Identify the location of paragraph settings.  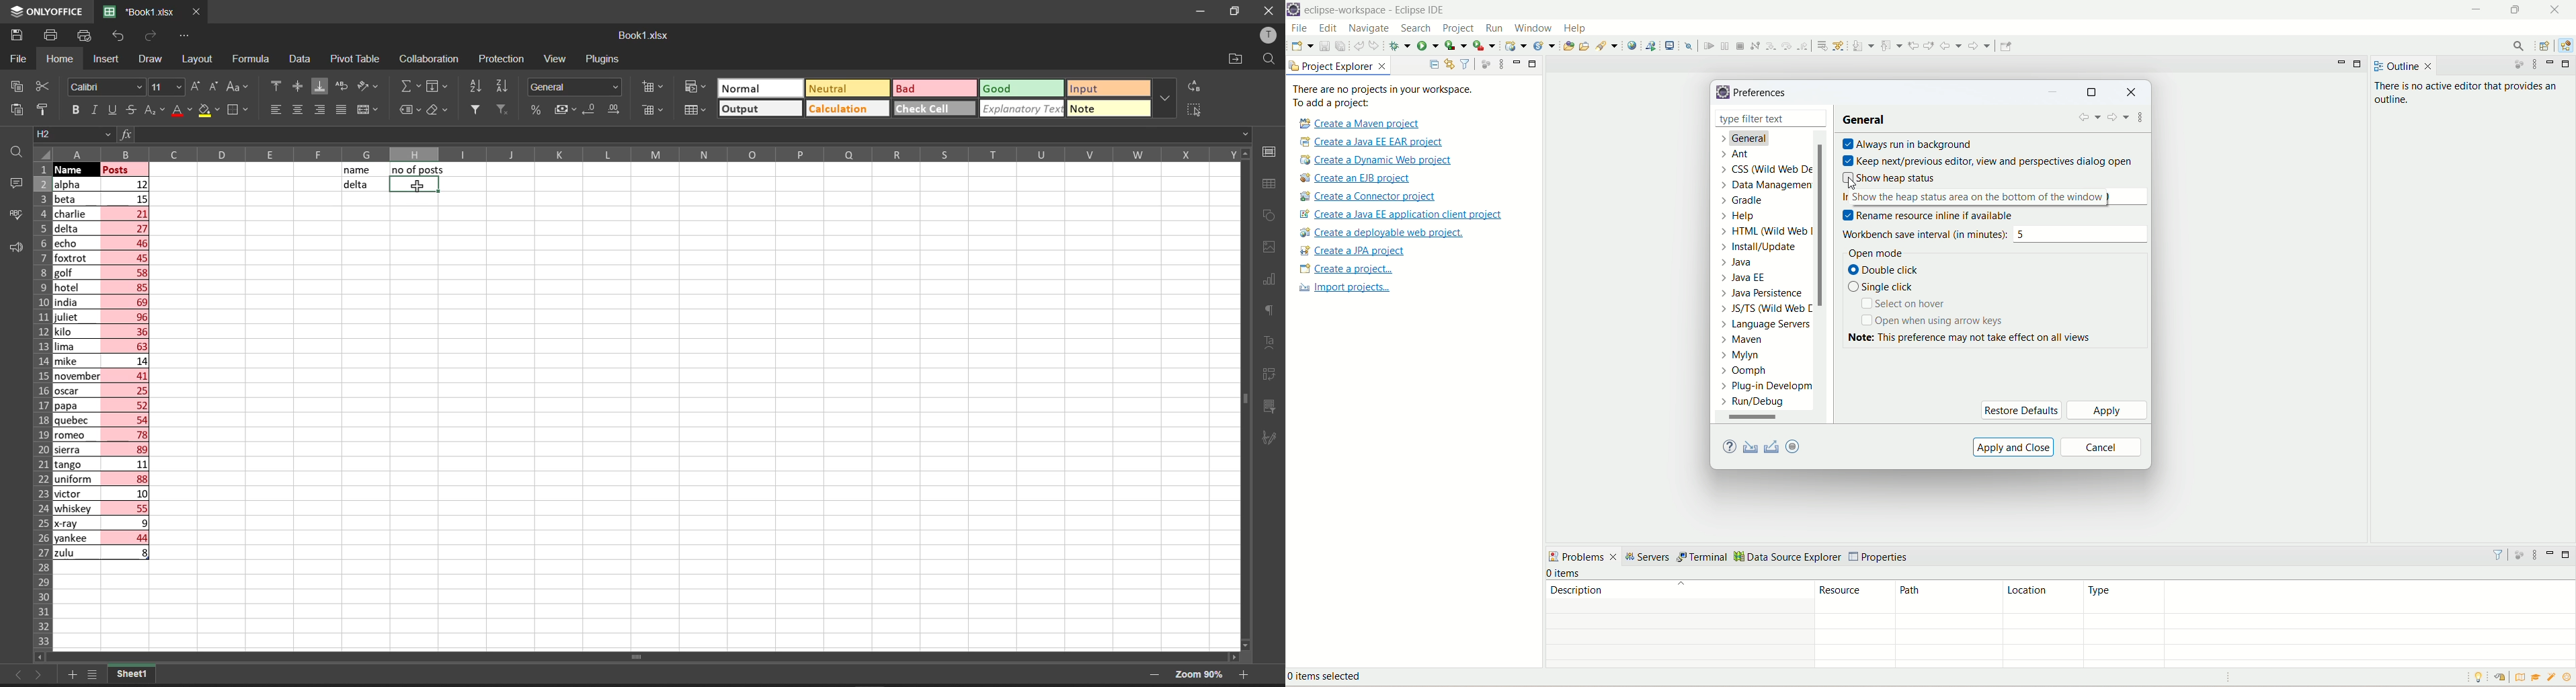
(1272, 311).